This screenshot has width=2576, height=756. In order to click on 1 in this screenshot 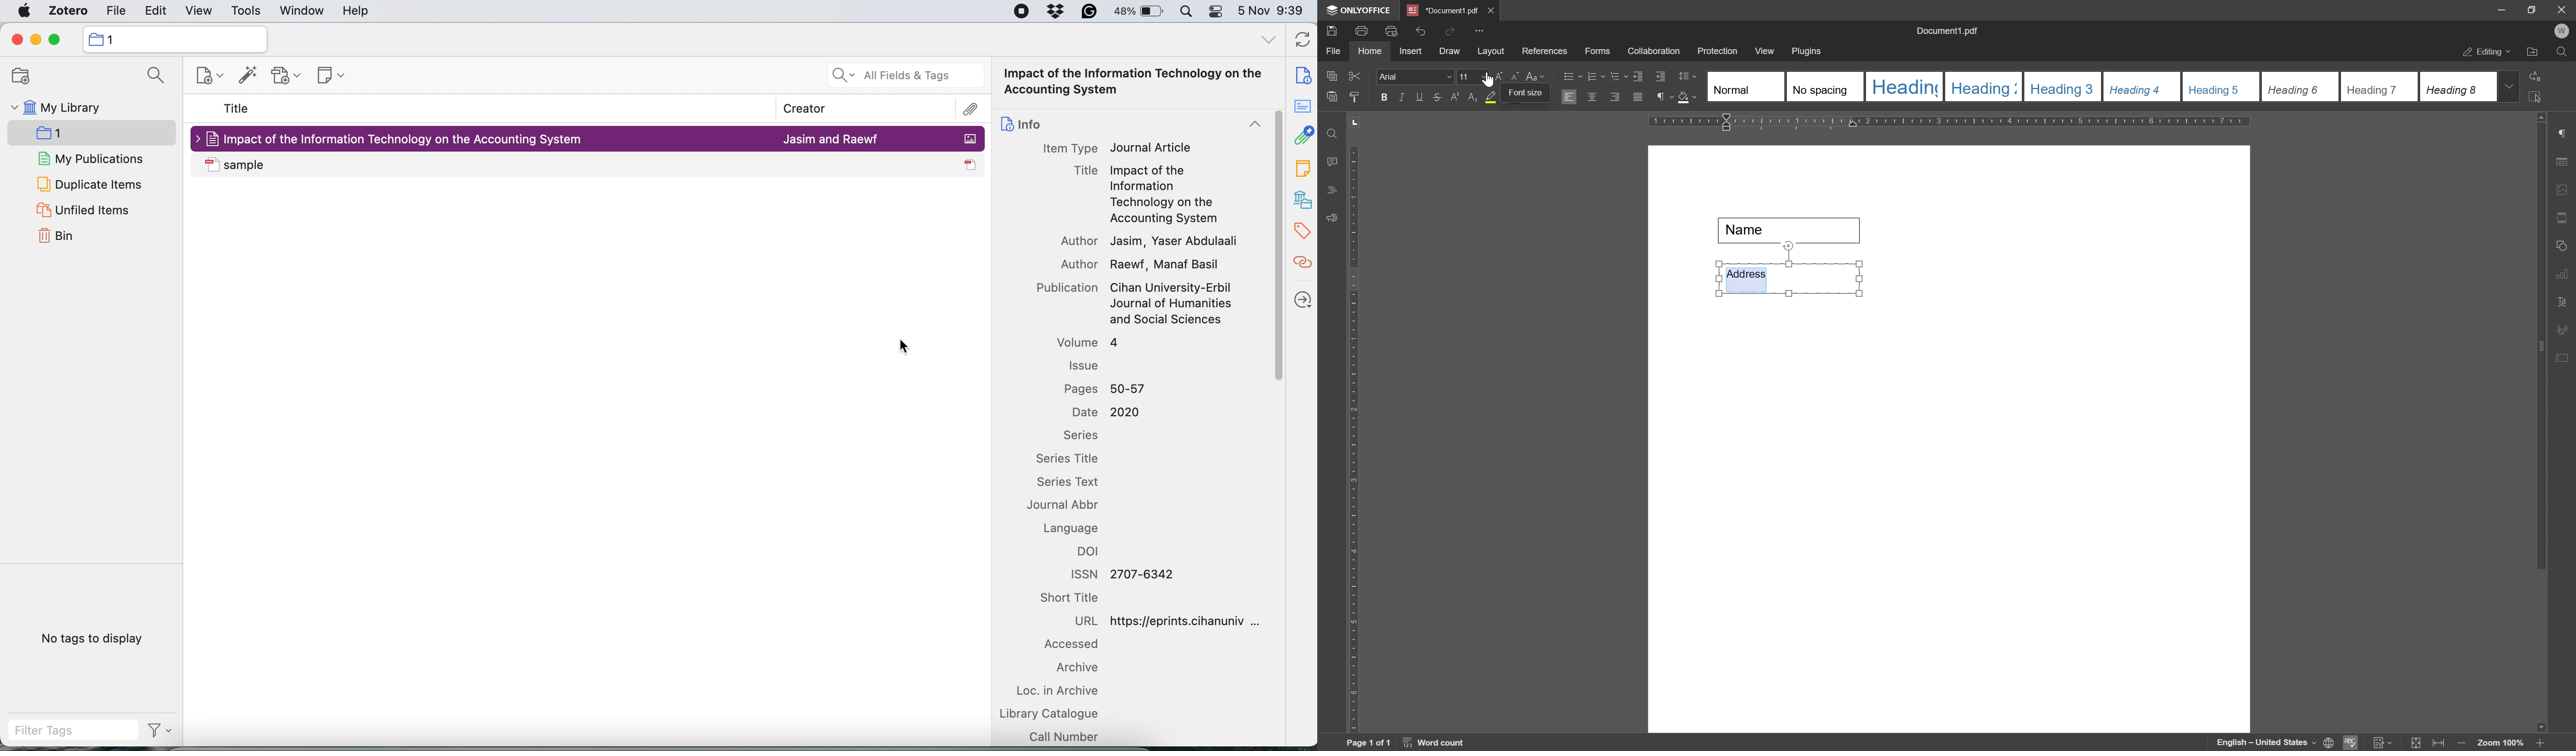, I will do `click(94, 134)`.